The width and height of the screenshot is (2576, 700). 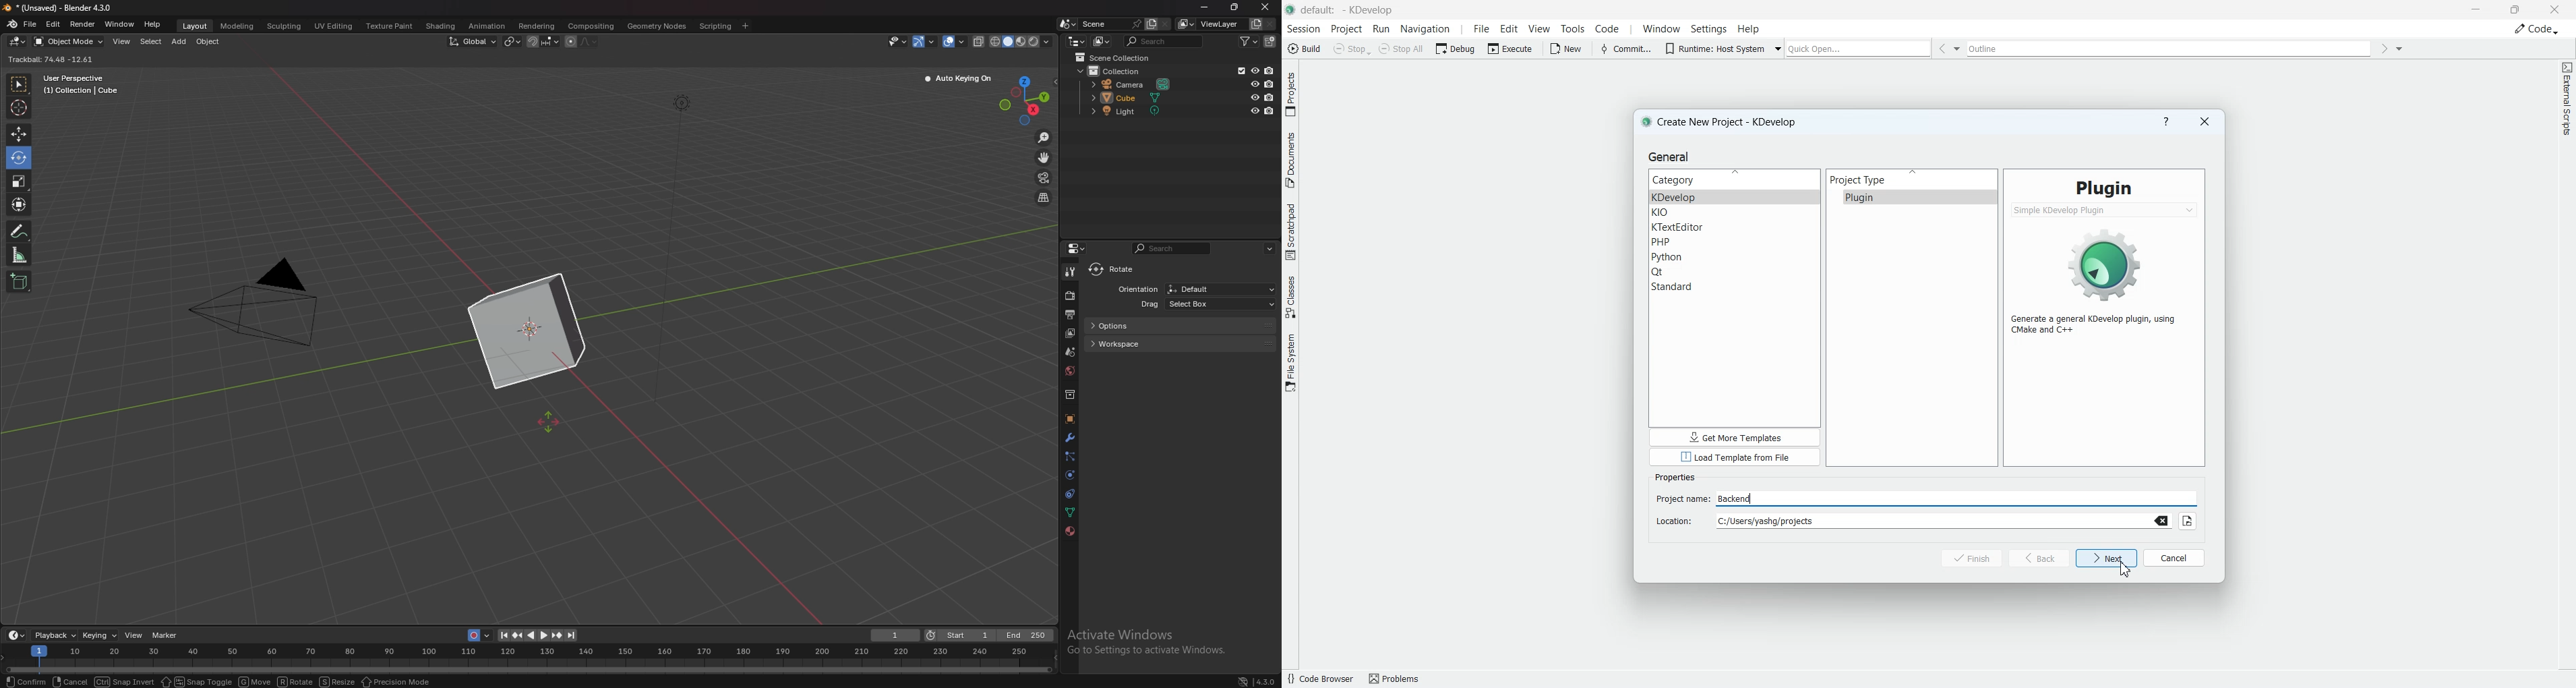 What do you see at coordinates (571, 42) in the screenshot?
I see `proportional editing object` at bounding box center [571, 42].